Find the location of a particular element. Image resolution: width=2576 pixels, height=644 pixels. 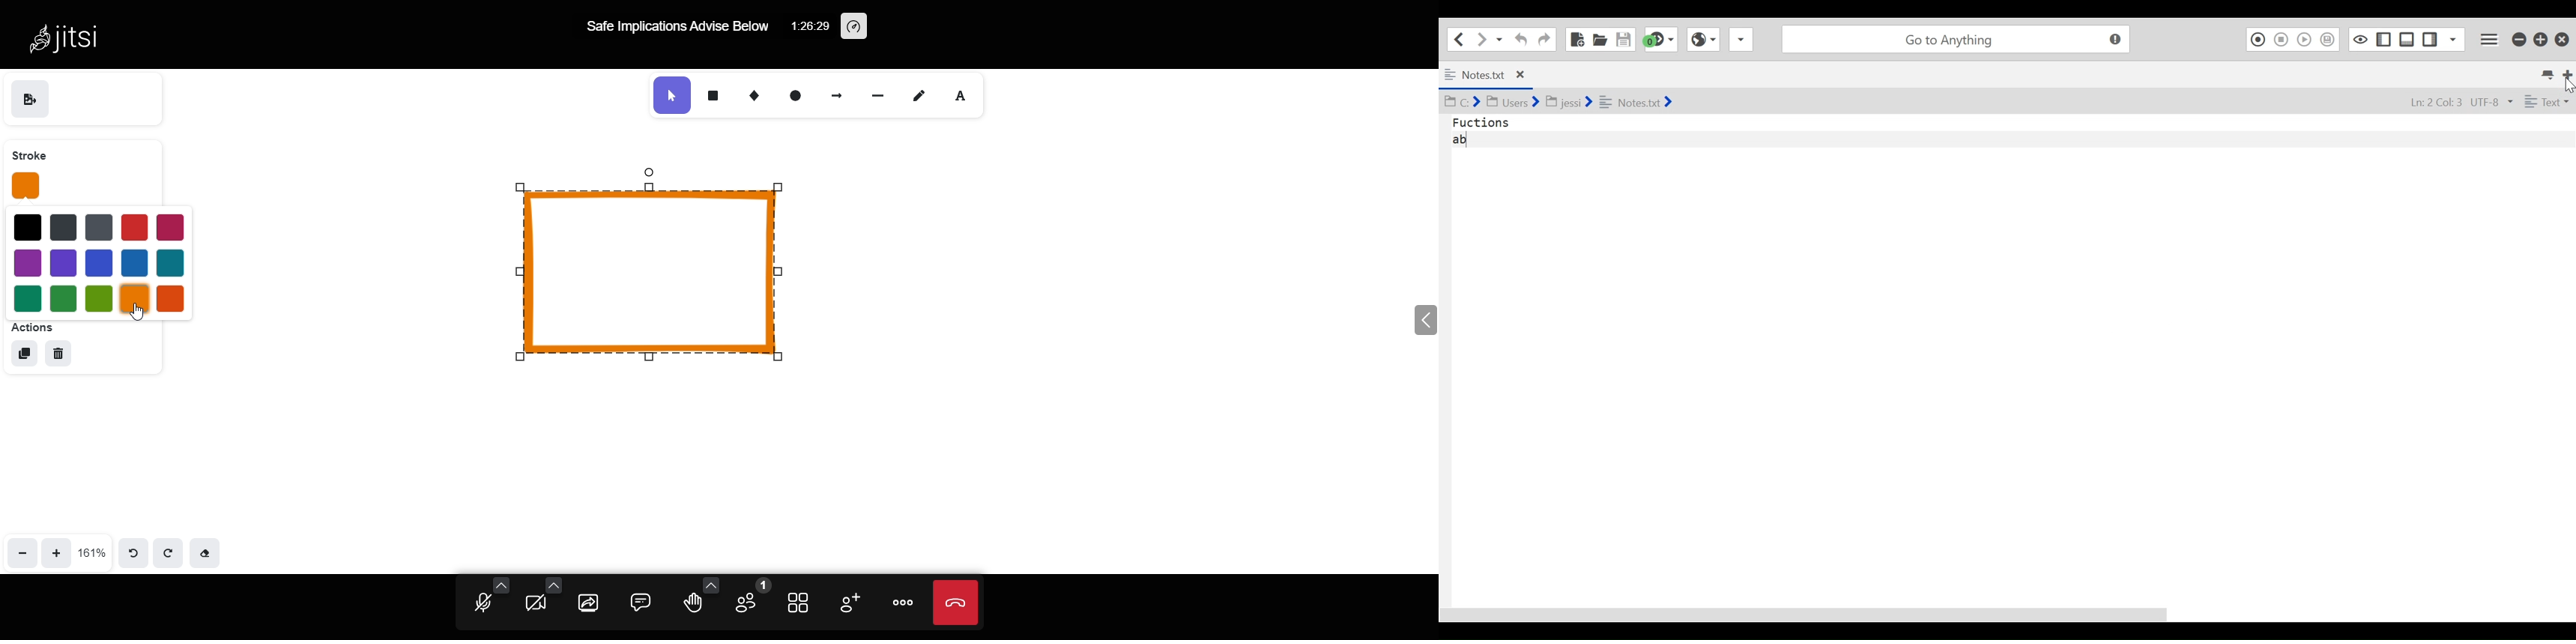

Save Macro to Toolbox as Superscript is located at coordinates (2329, 39).